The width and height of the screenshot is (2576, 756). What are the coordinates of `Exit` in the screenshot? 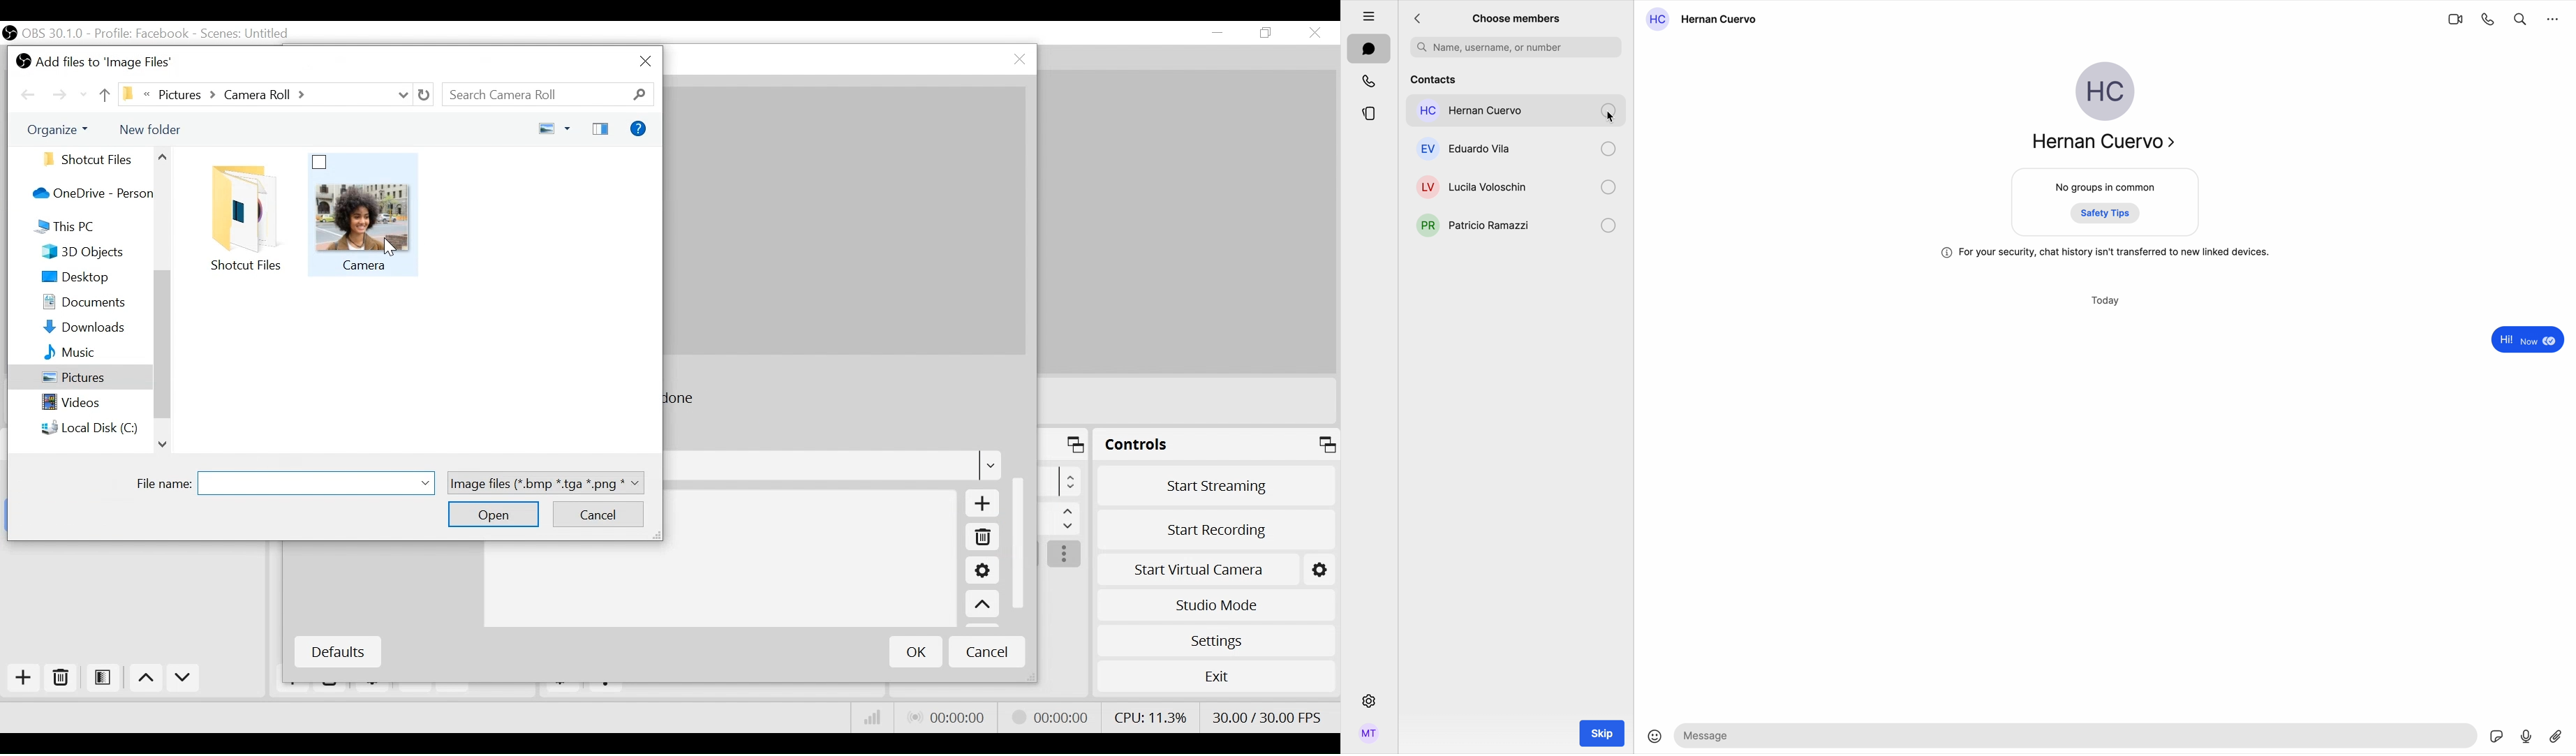 It's located at (1216, 679).